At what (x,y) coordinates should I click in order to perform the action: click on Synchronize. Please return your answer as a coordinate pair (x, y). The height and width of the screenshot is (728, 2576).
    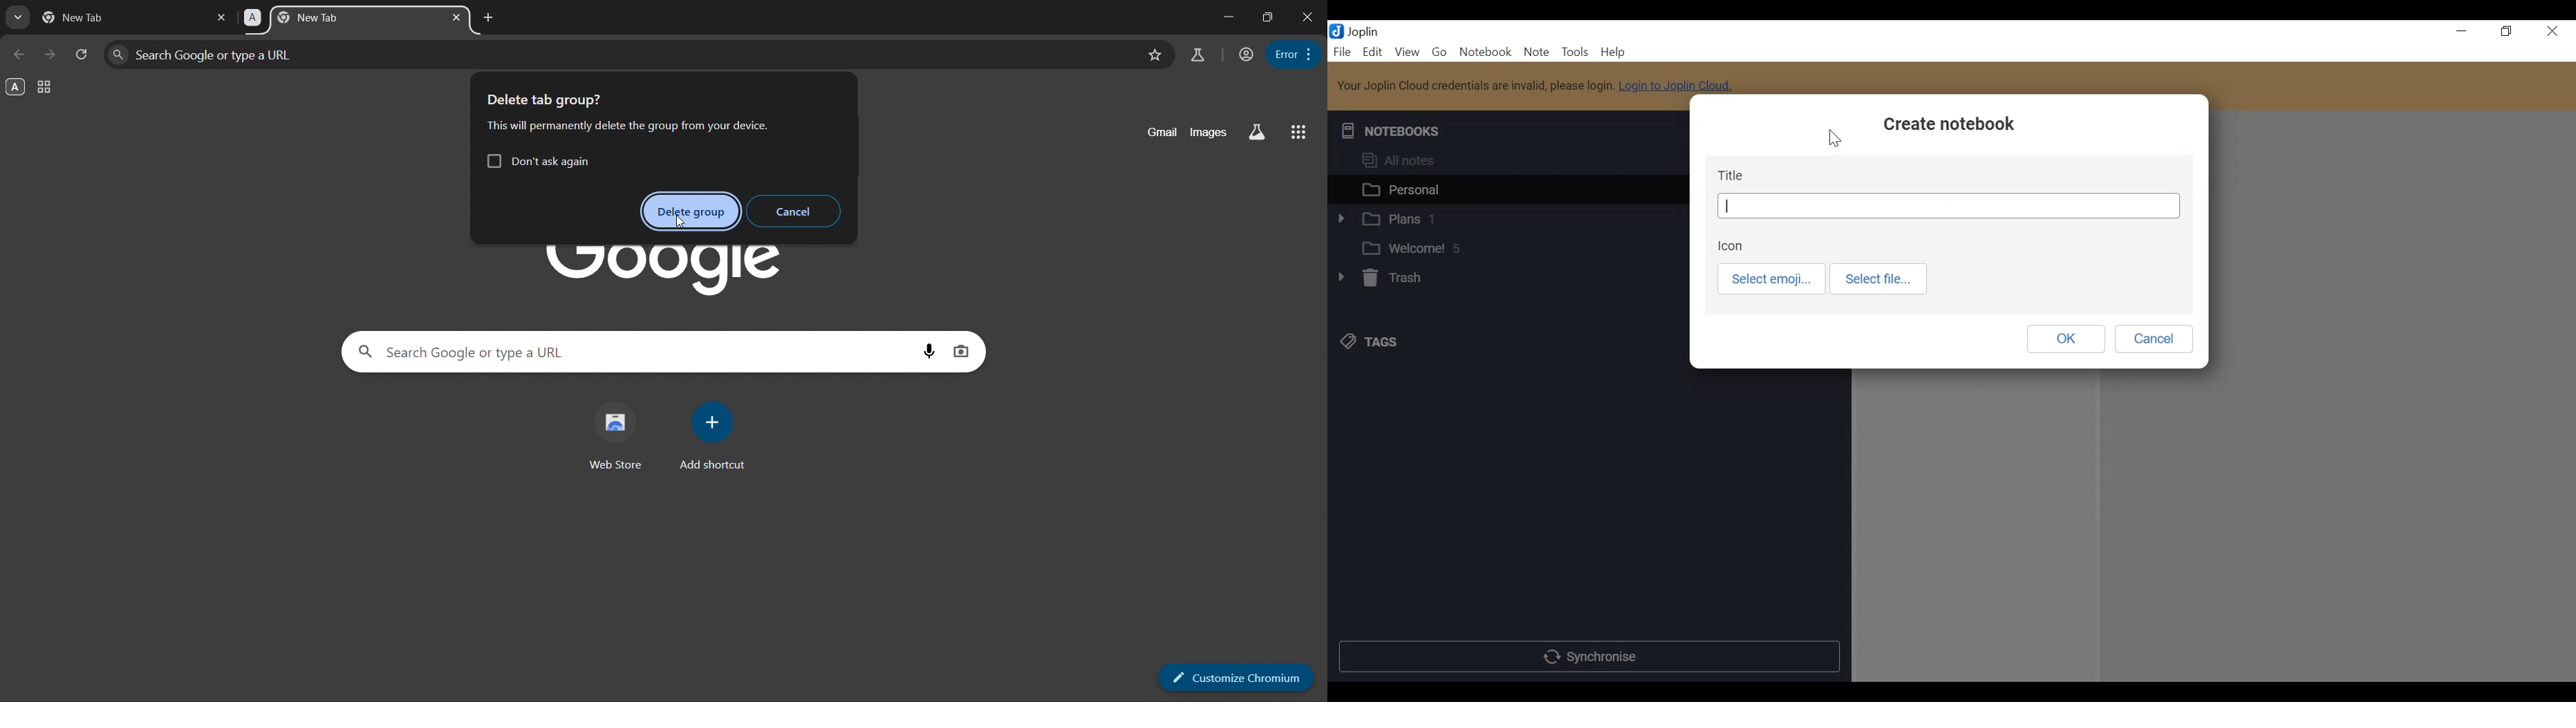
    Looking at the image, I should click on (1588, 656).